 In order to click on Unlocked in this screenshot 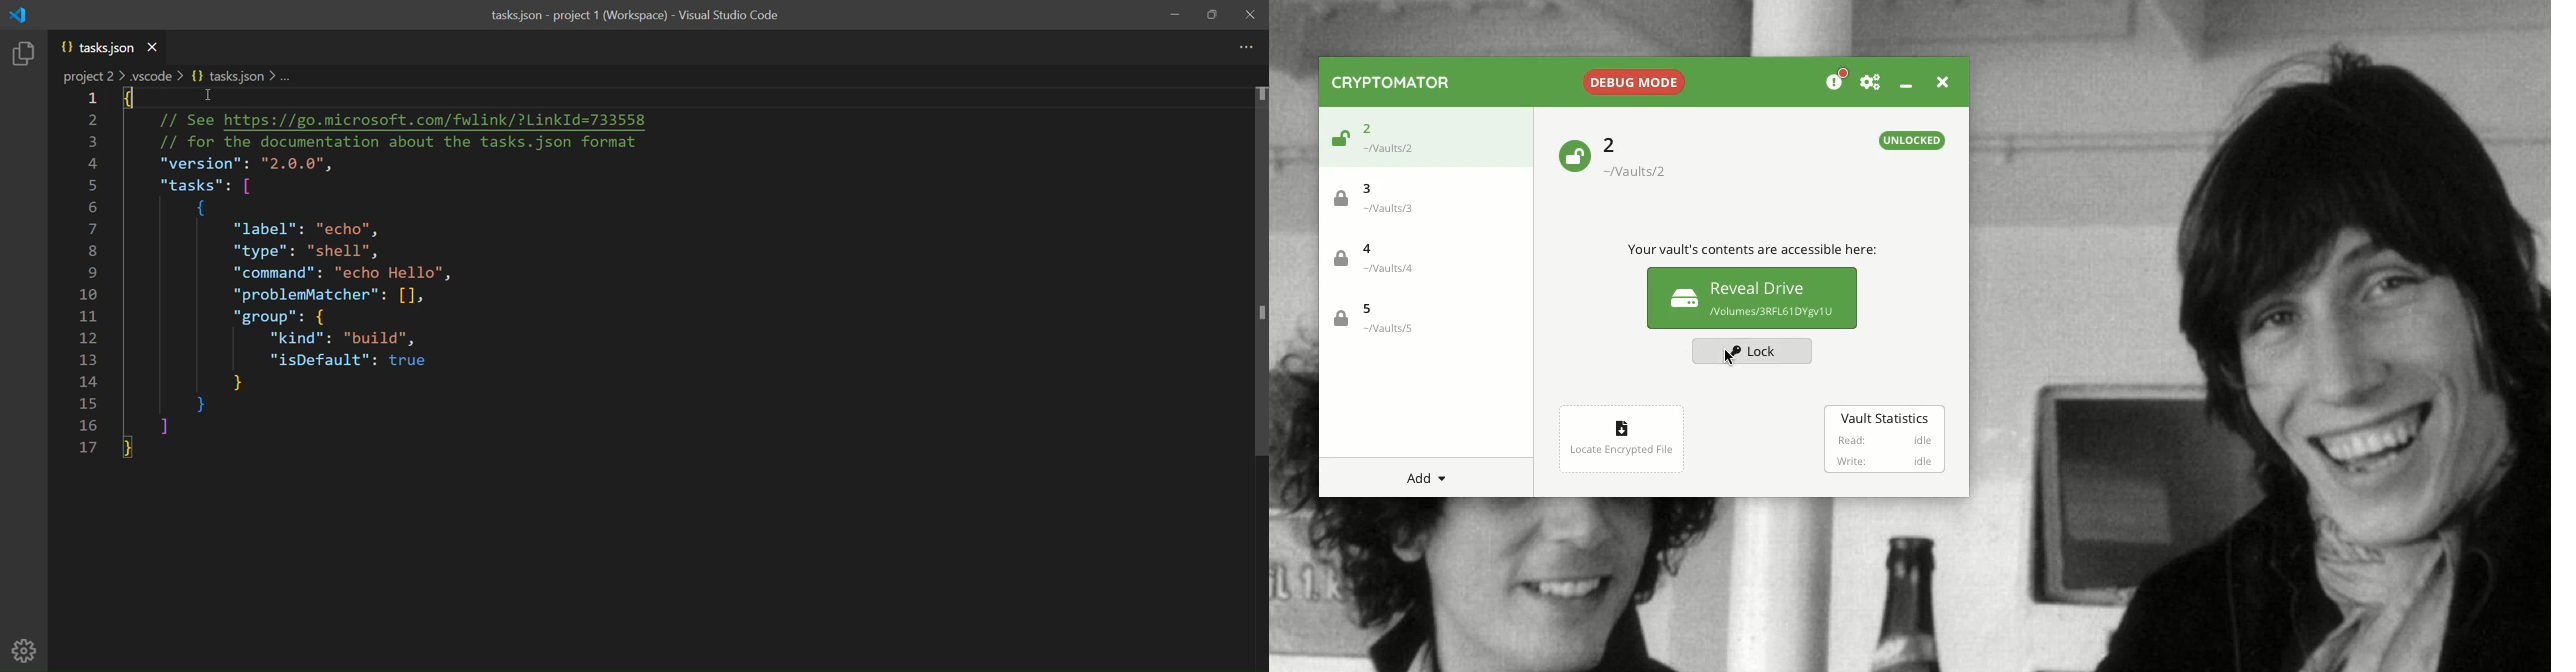, I will do `click(1573, 154)`.